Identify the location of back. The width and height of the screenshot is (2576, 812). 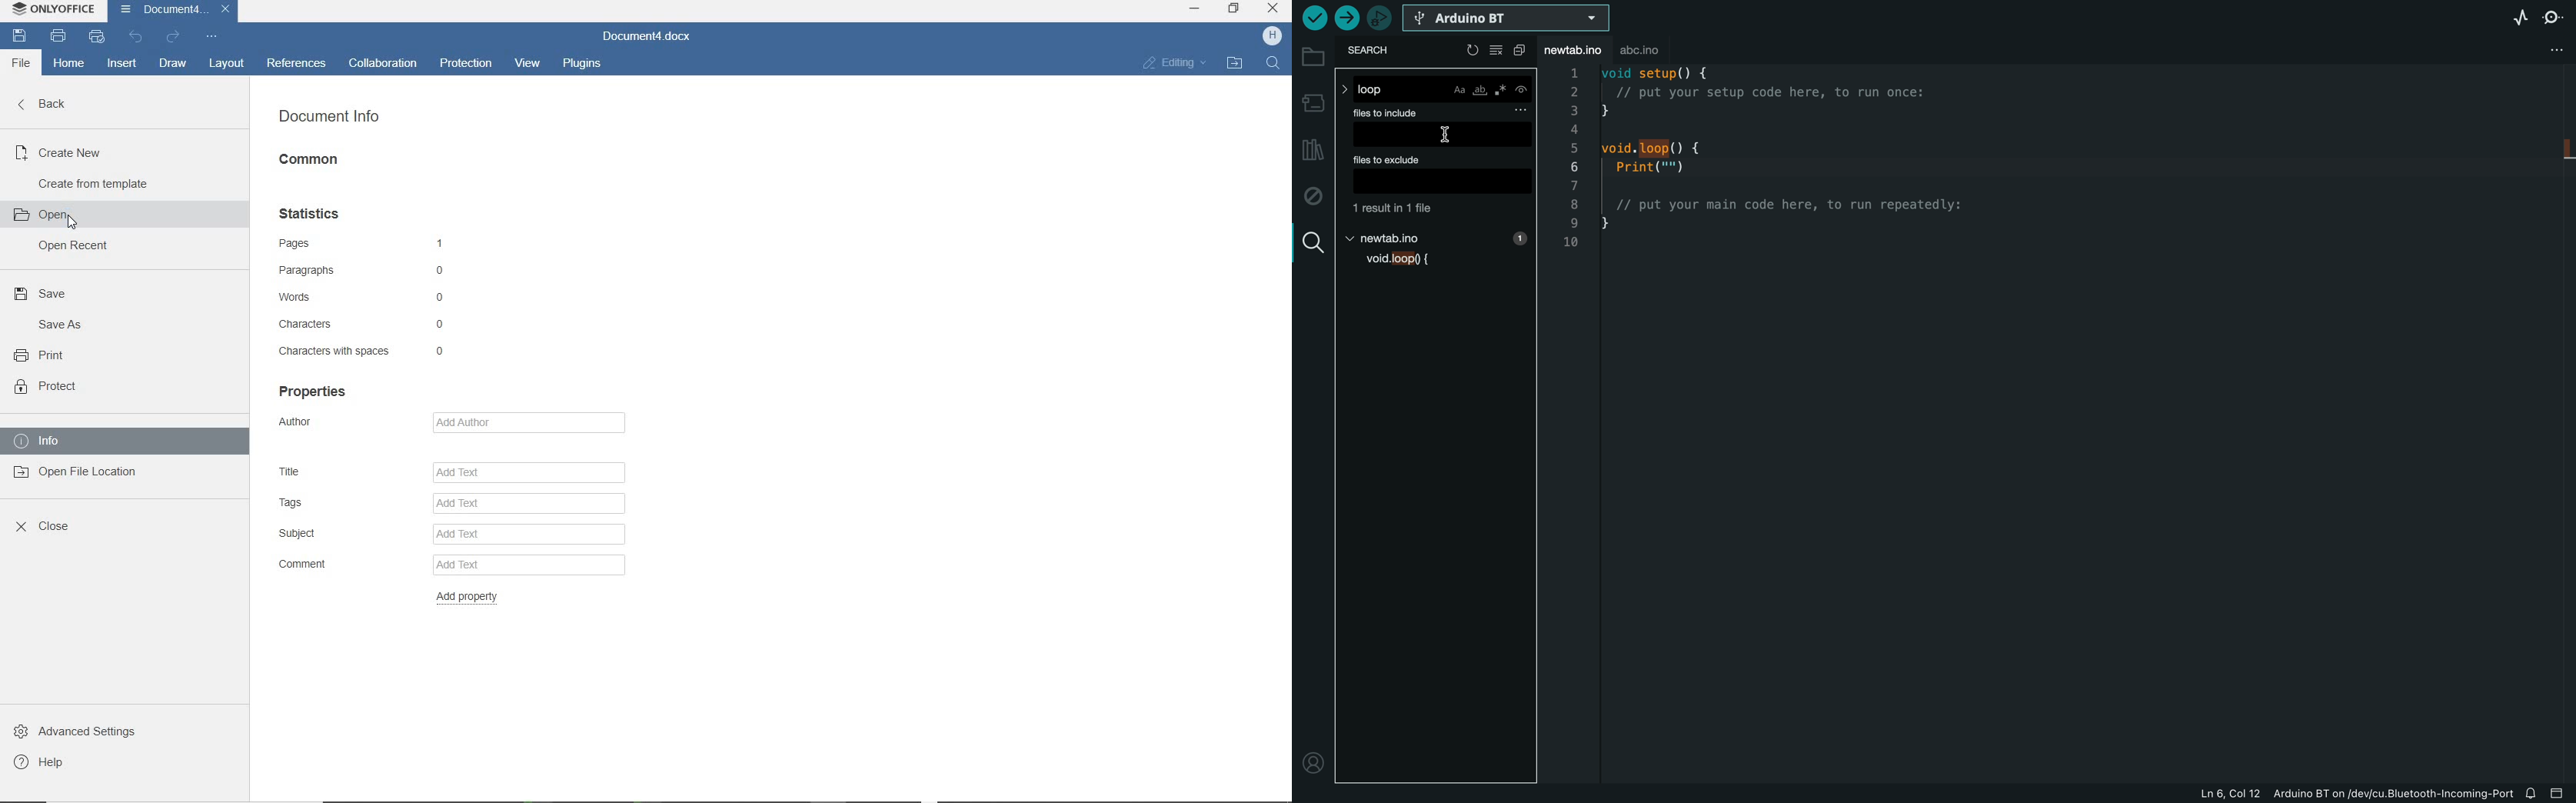
(45, 104).